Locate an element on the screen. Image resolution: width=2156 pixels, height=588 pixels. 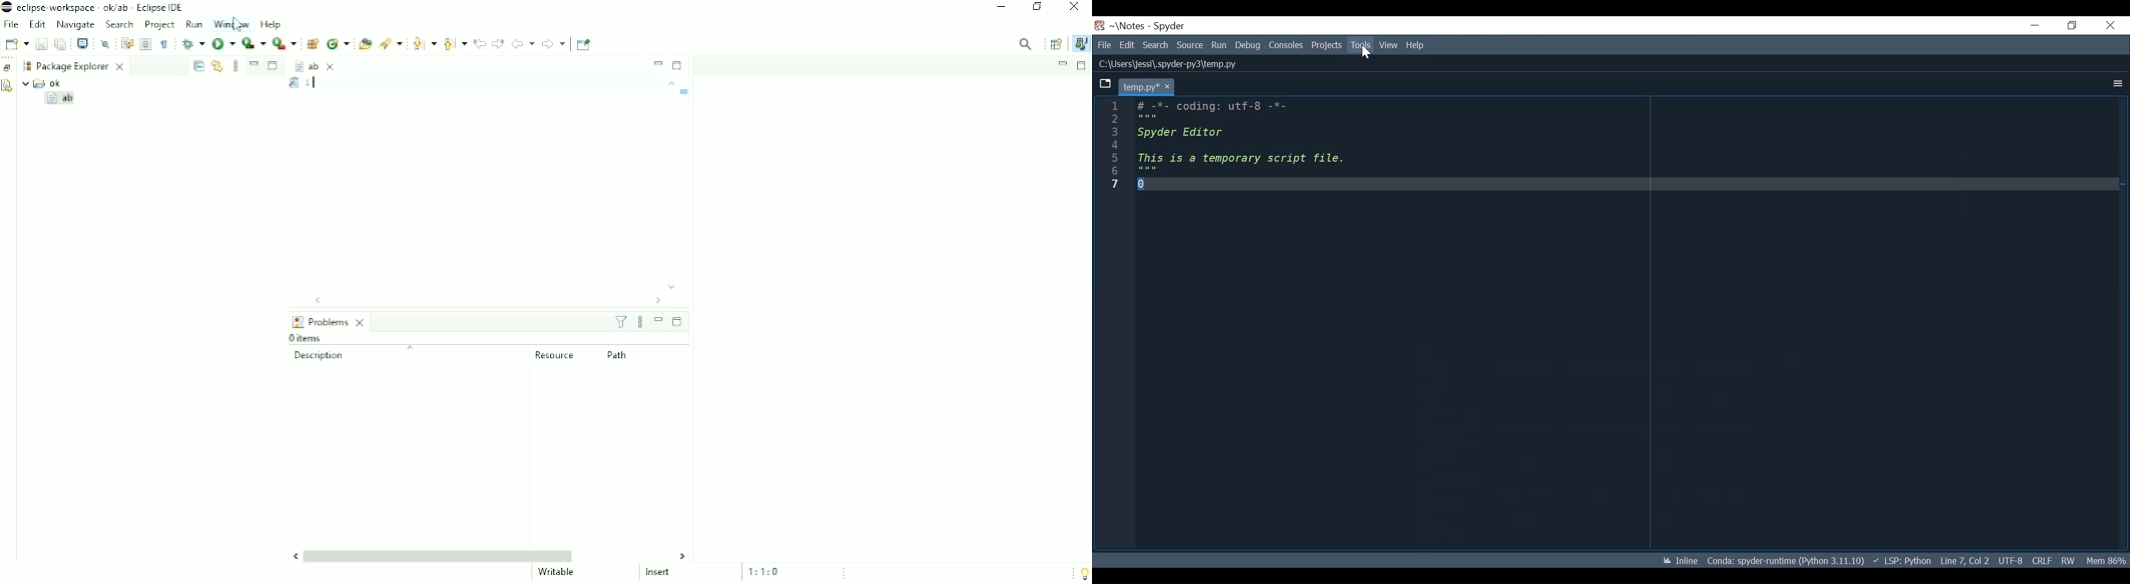
Spyder Desktop Icon is located at coordinates (1100, 26).